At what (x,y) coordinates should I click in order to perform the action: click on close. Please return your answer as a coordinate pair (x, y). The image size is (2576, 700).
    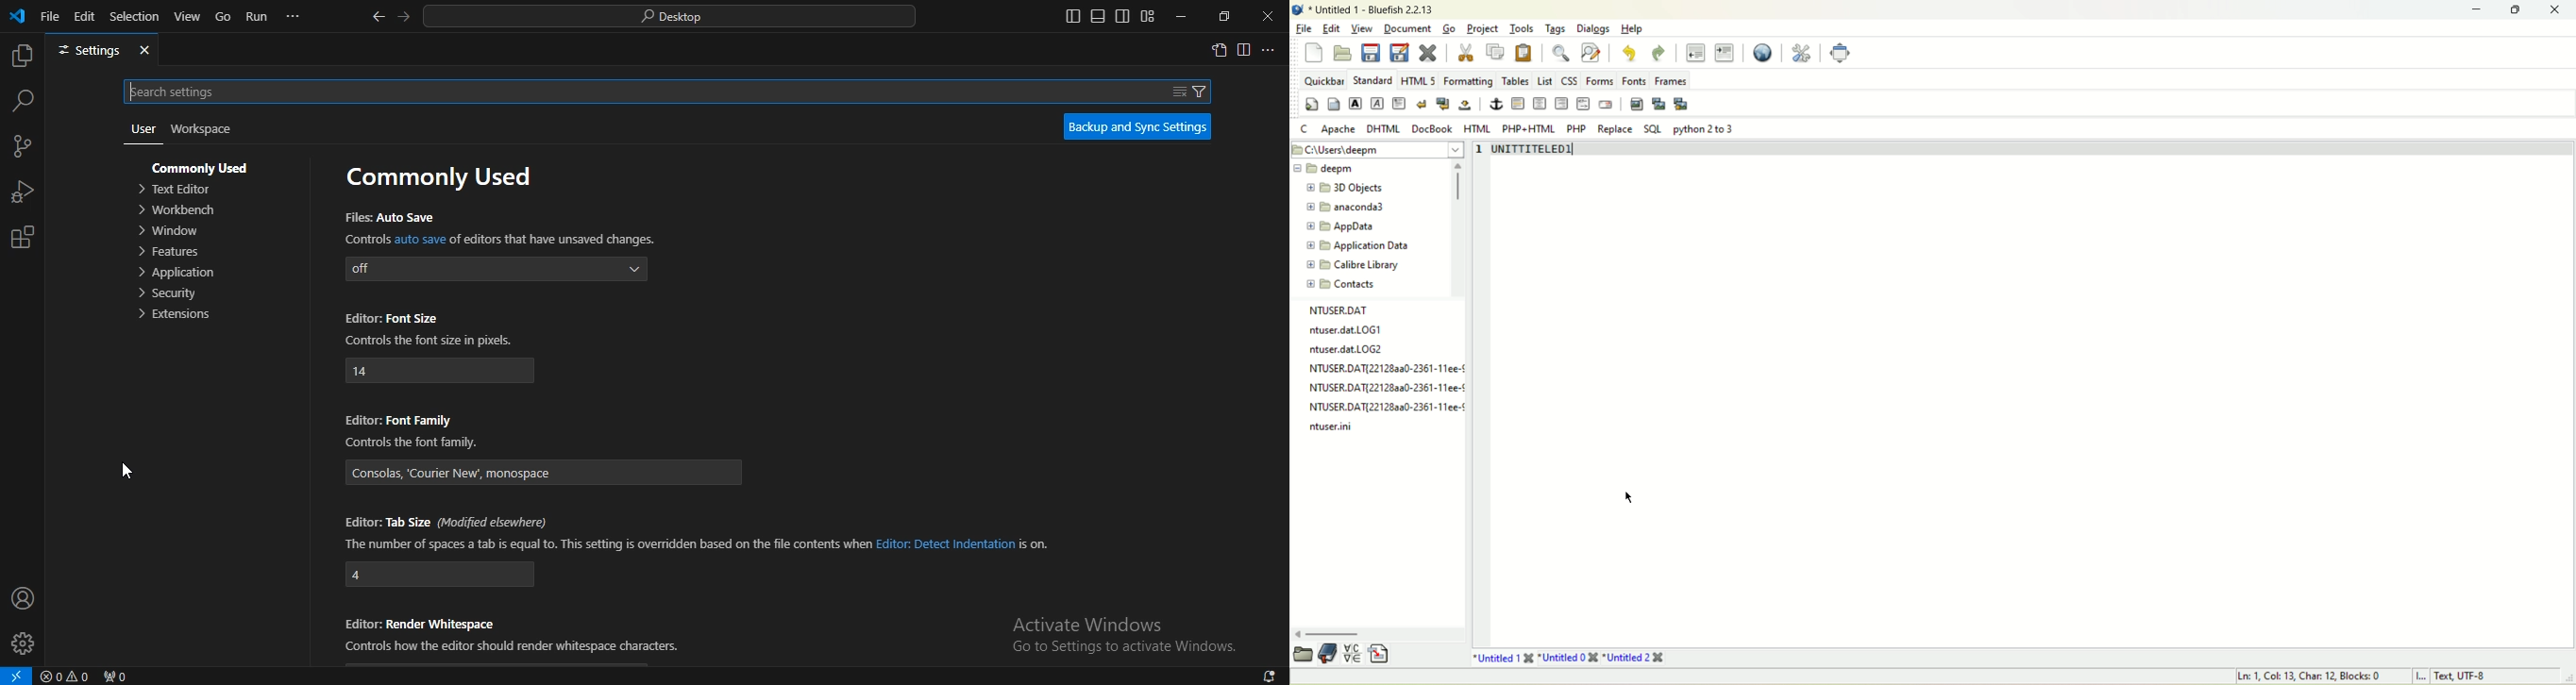
    Looking at the image, I should click on (2556, 10).